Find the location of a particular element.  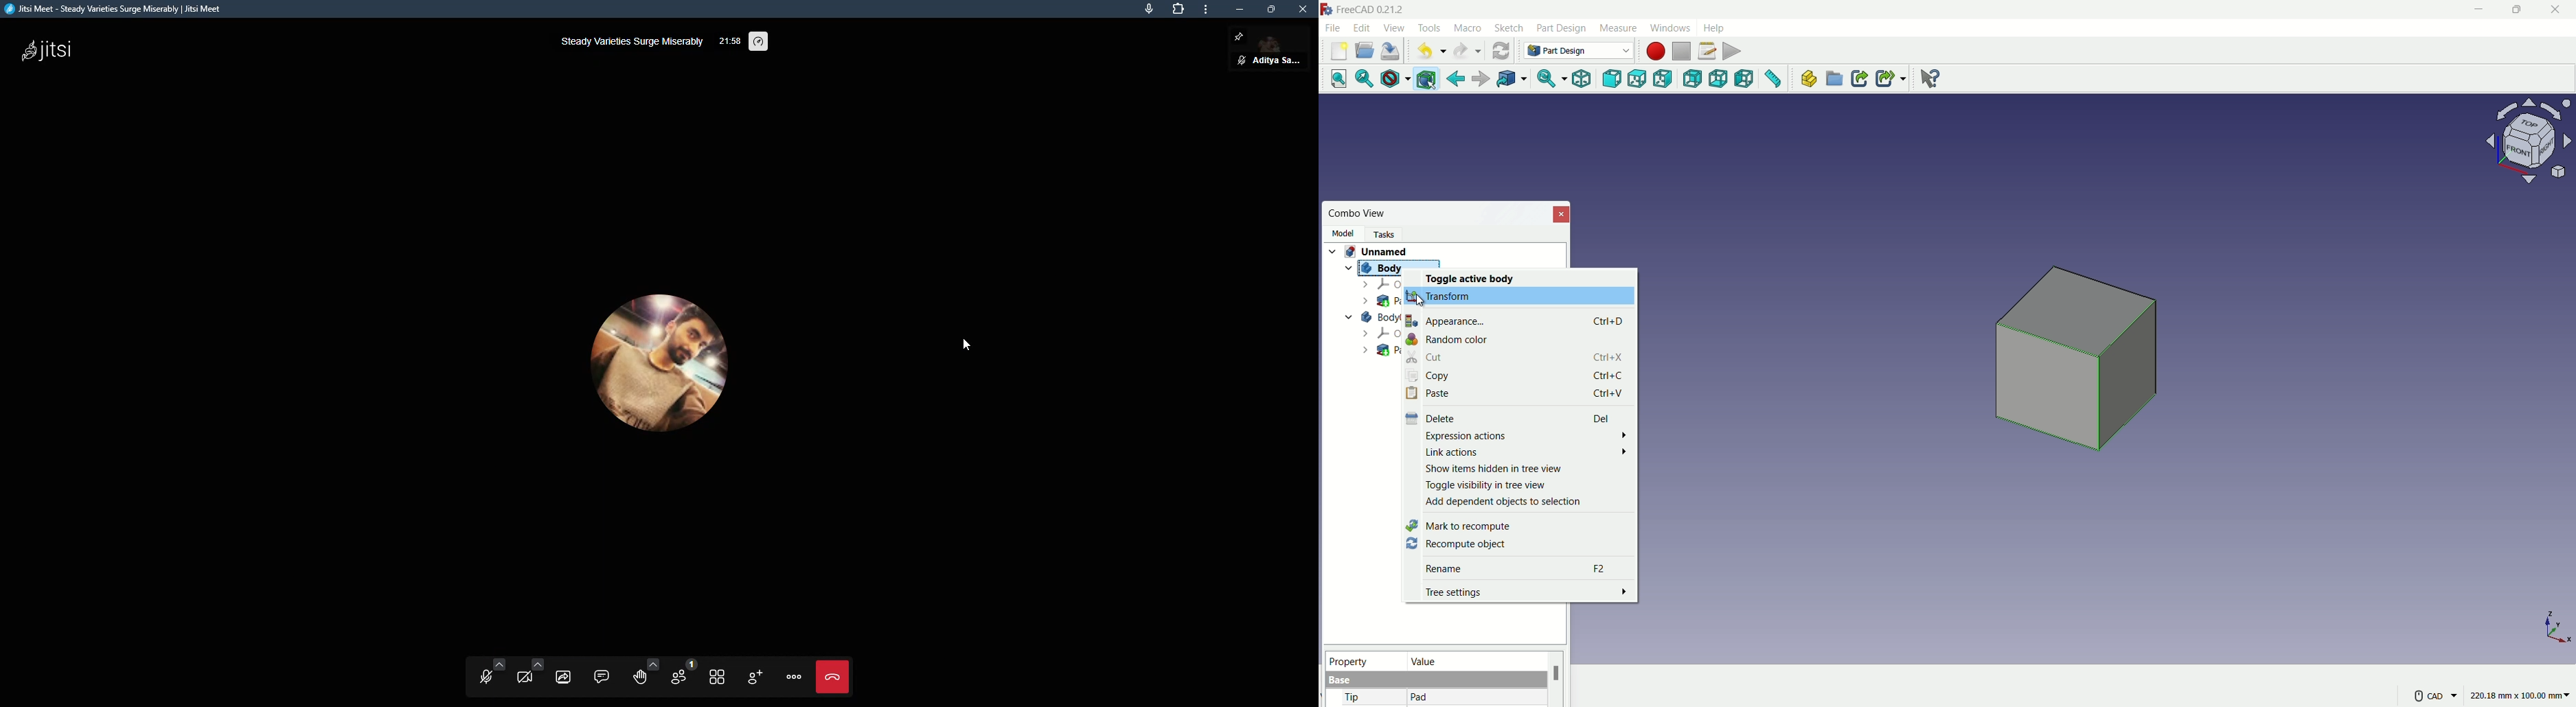

cursor is located at coordinates (1423, 301).